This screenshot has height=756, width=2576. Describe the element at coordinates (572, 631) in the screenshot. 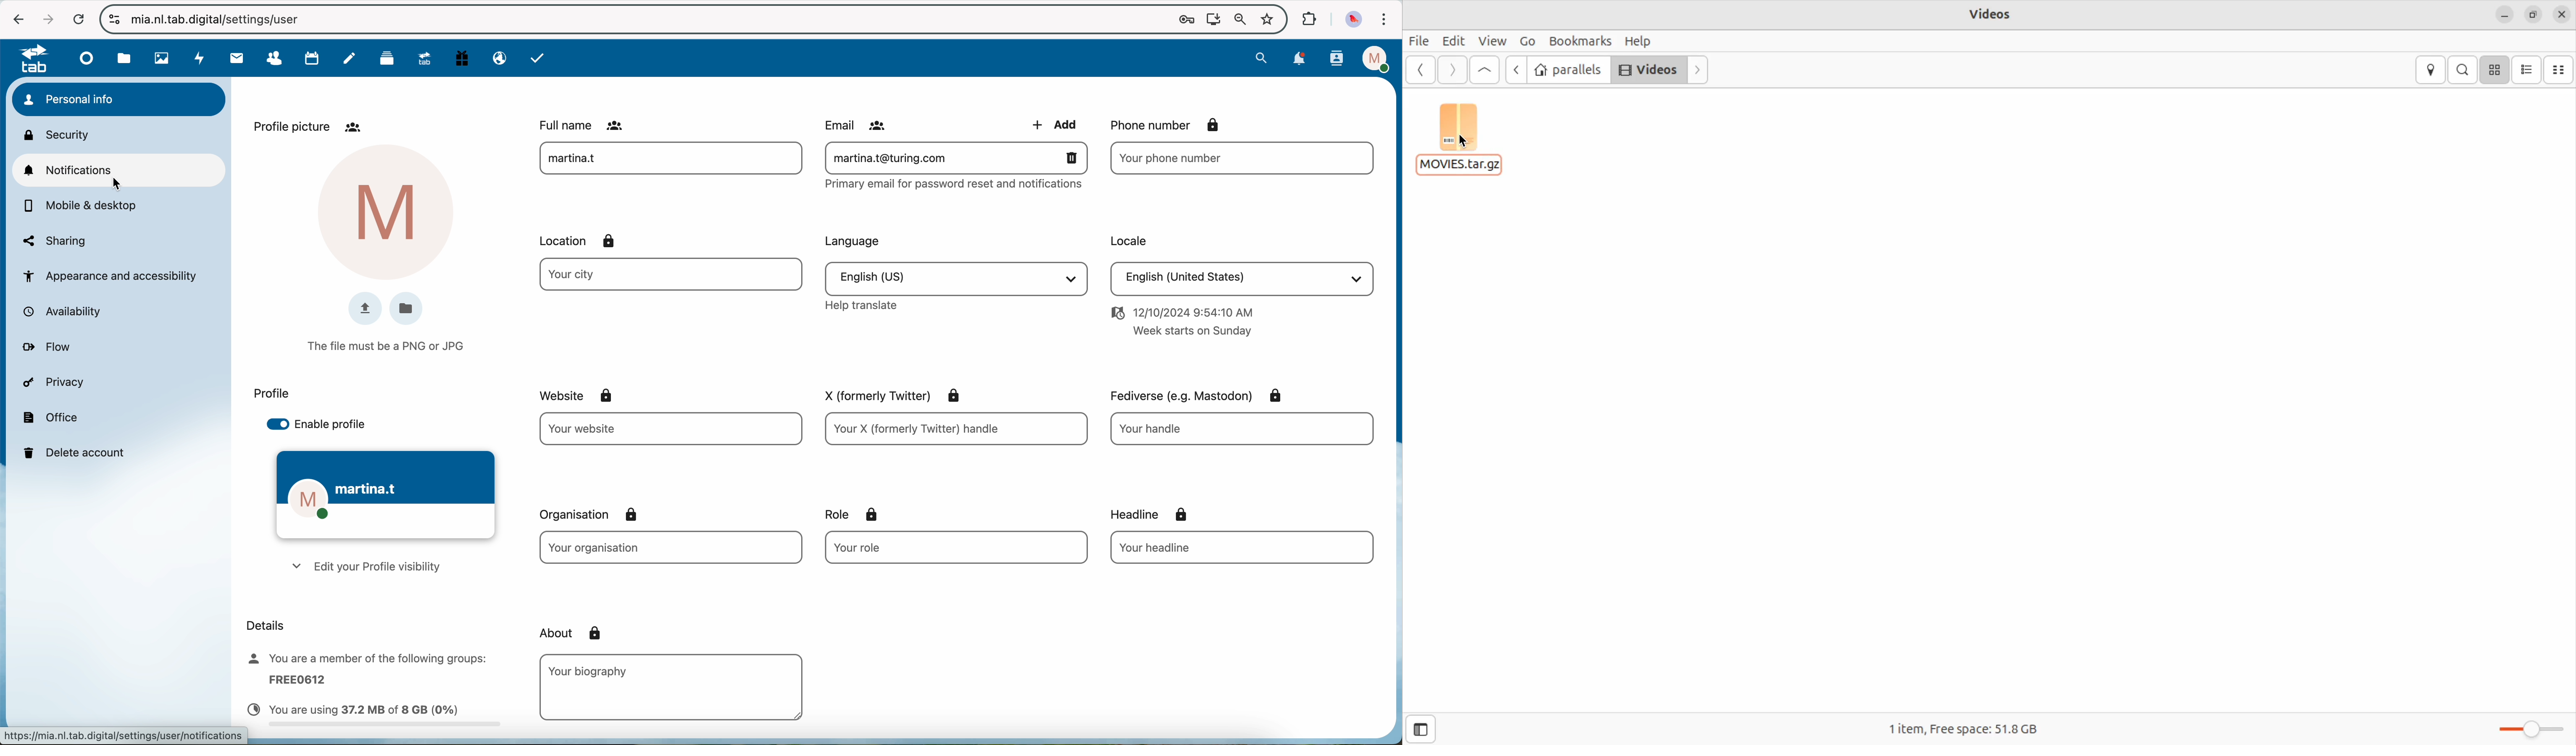

I see `about` at that location.